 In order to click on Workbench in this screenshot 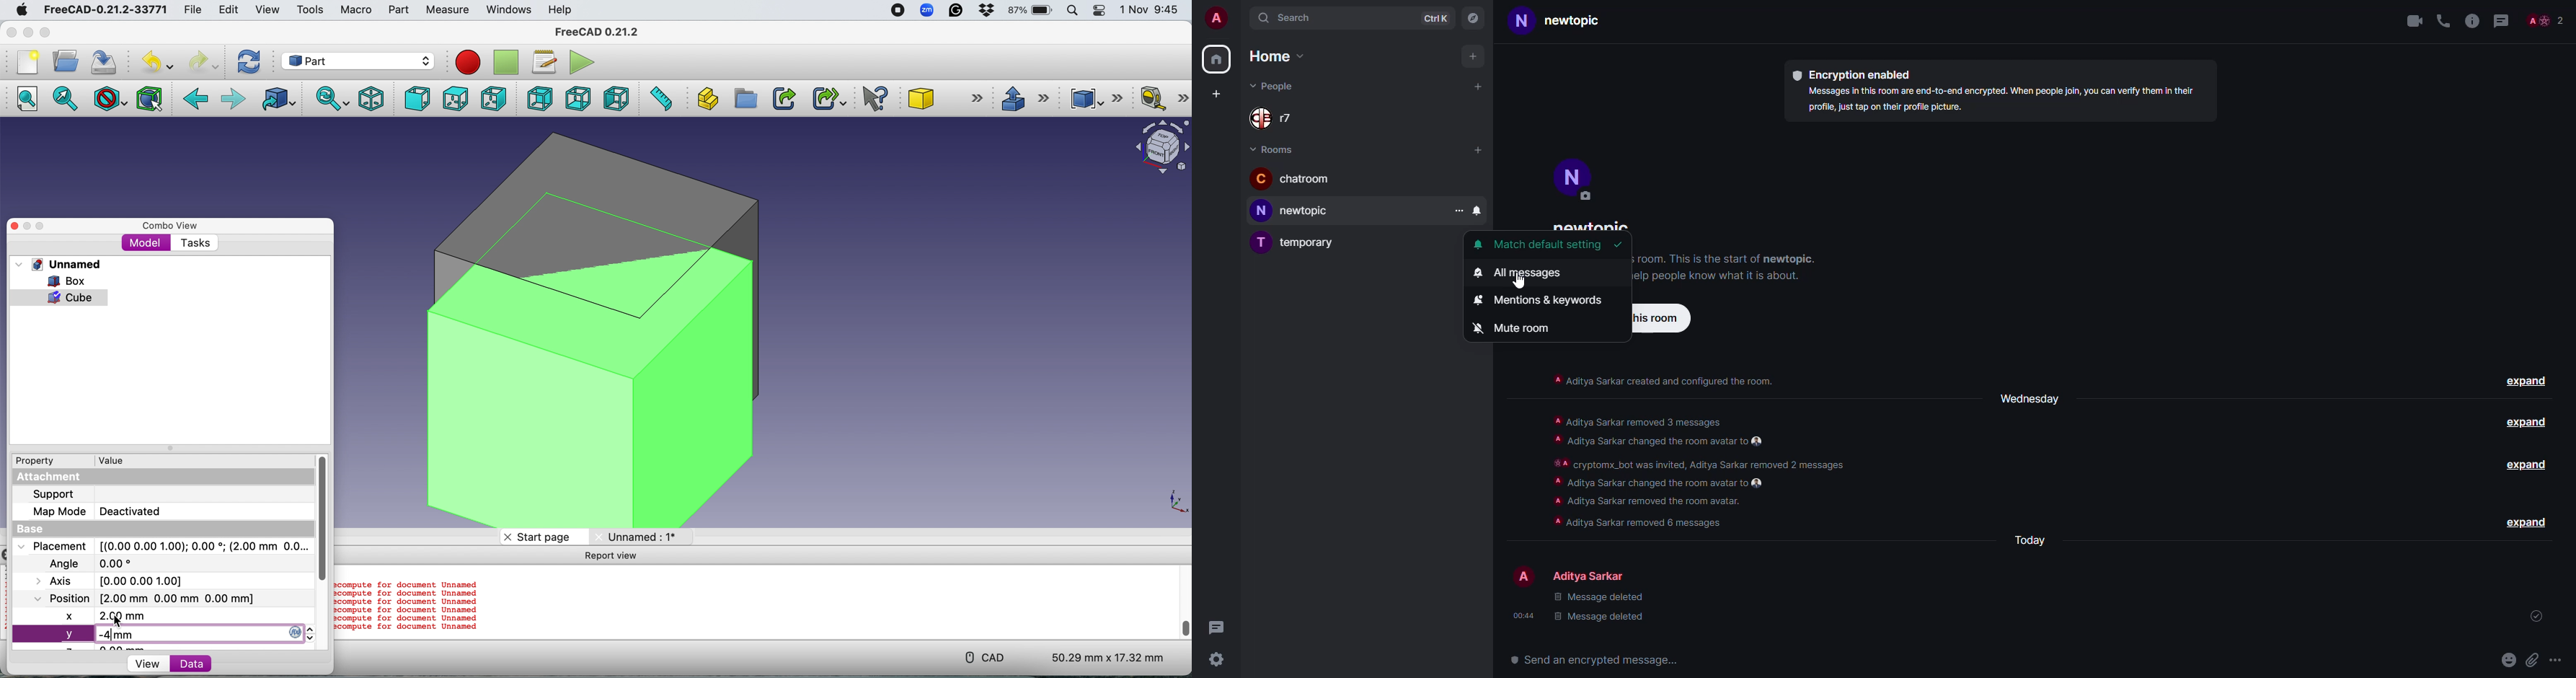, I will do `click(357, 60)`.